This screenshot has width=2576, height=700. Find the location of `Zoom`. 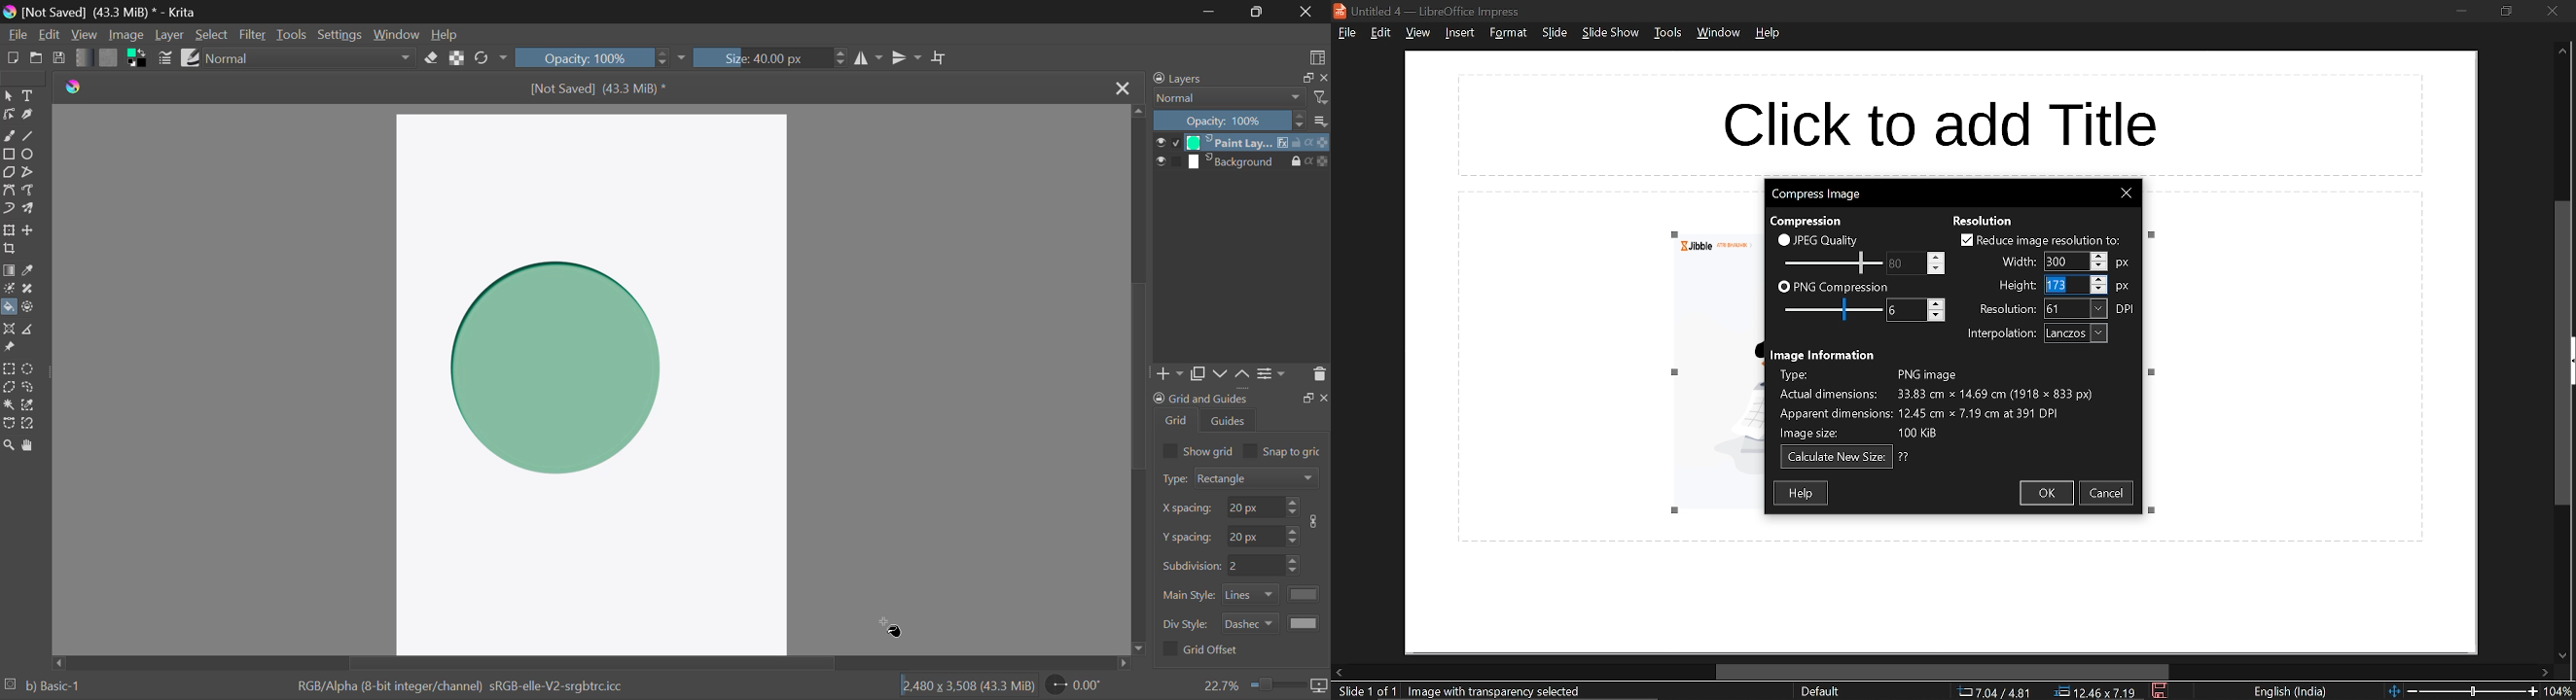

Zoom is located at coordinates (9, 444).